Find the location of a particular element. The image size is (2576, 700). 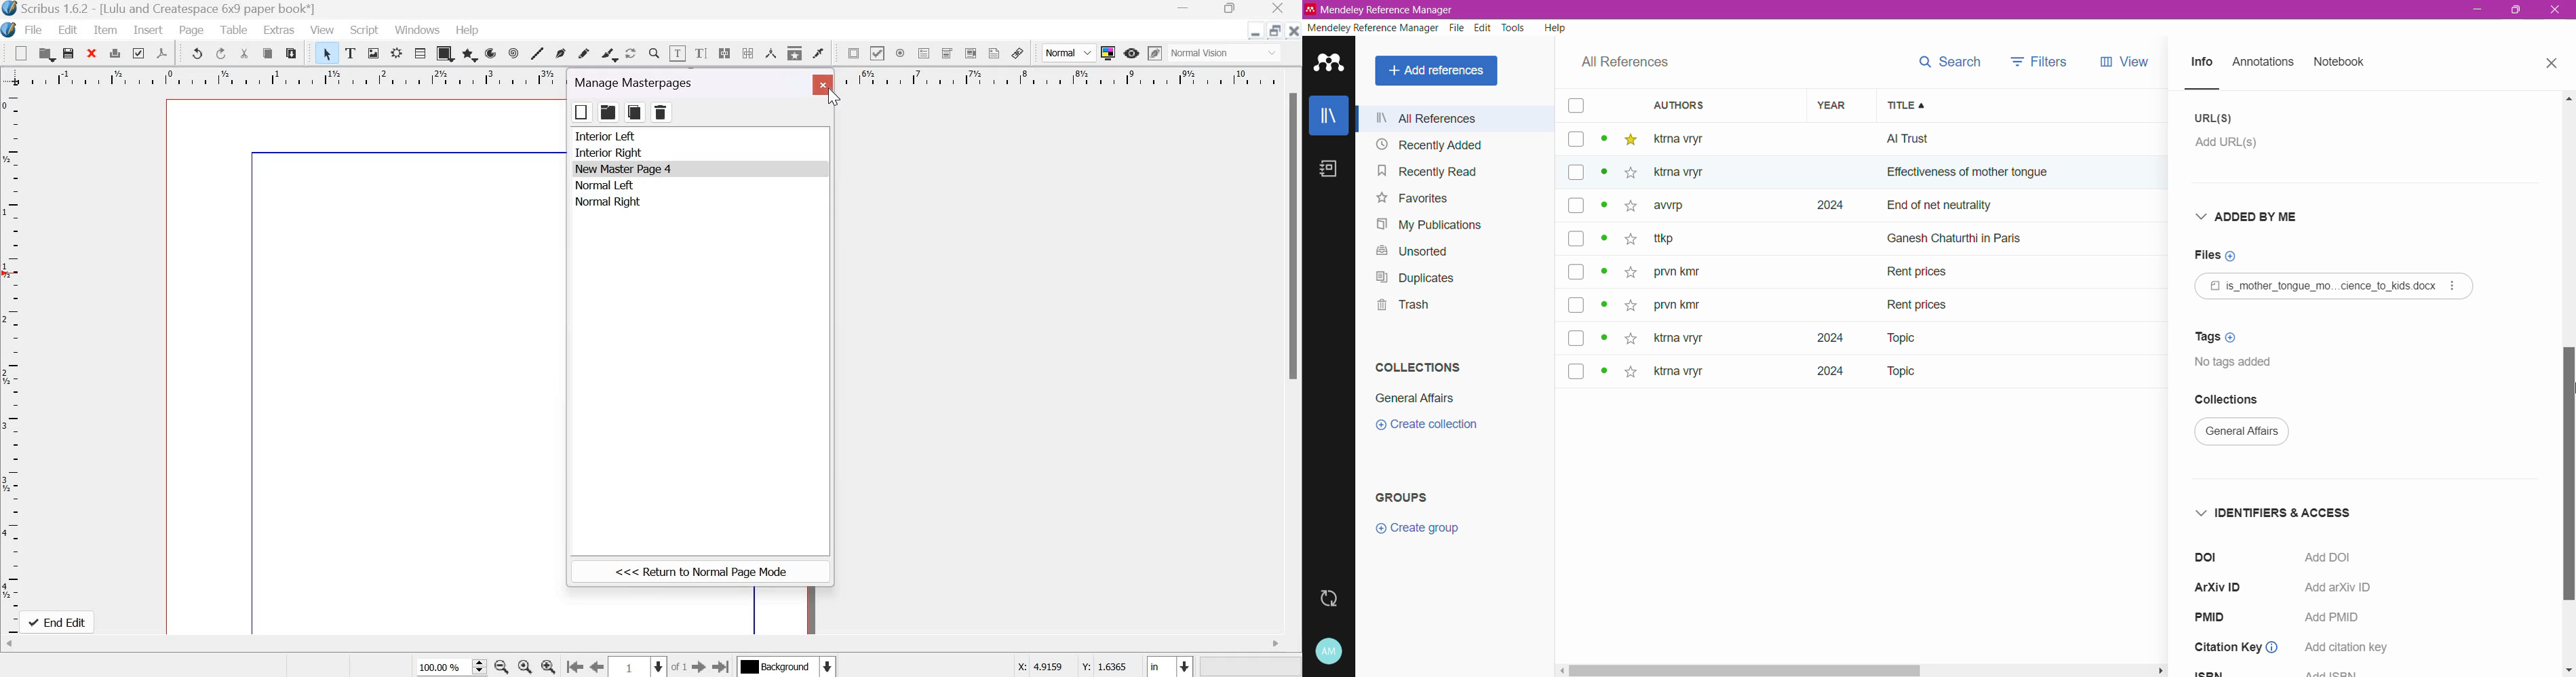

delete is located at coordinates (661, 112).